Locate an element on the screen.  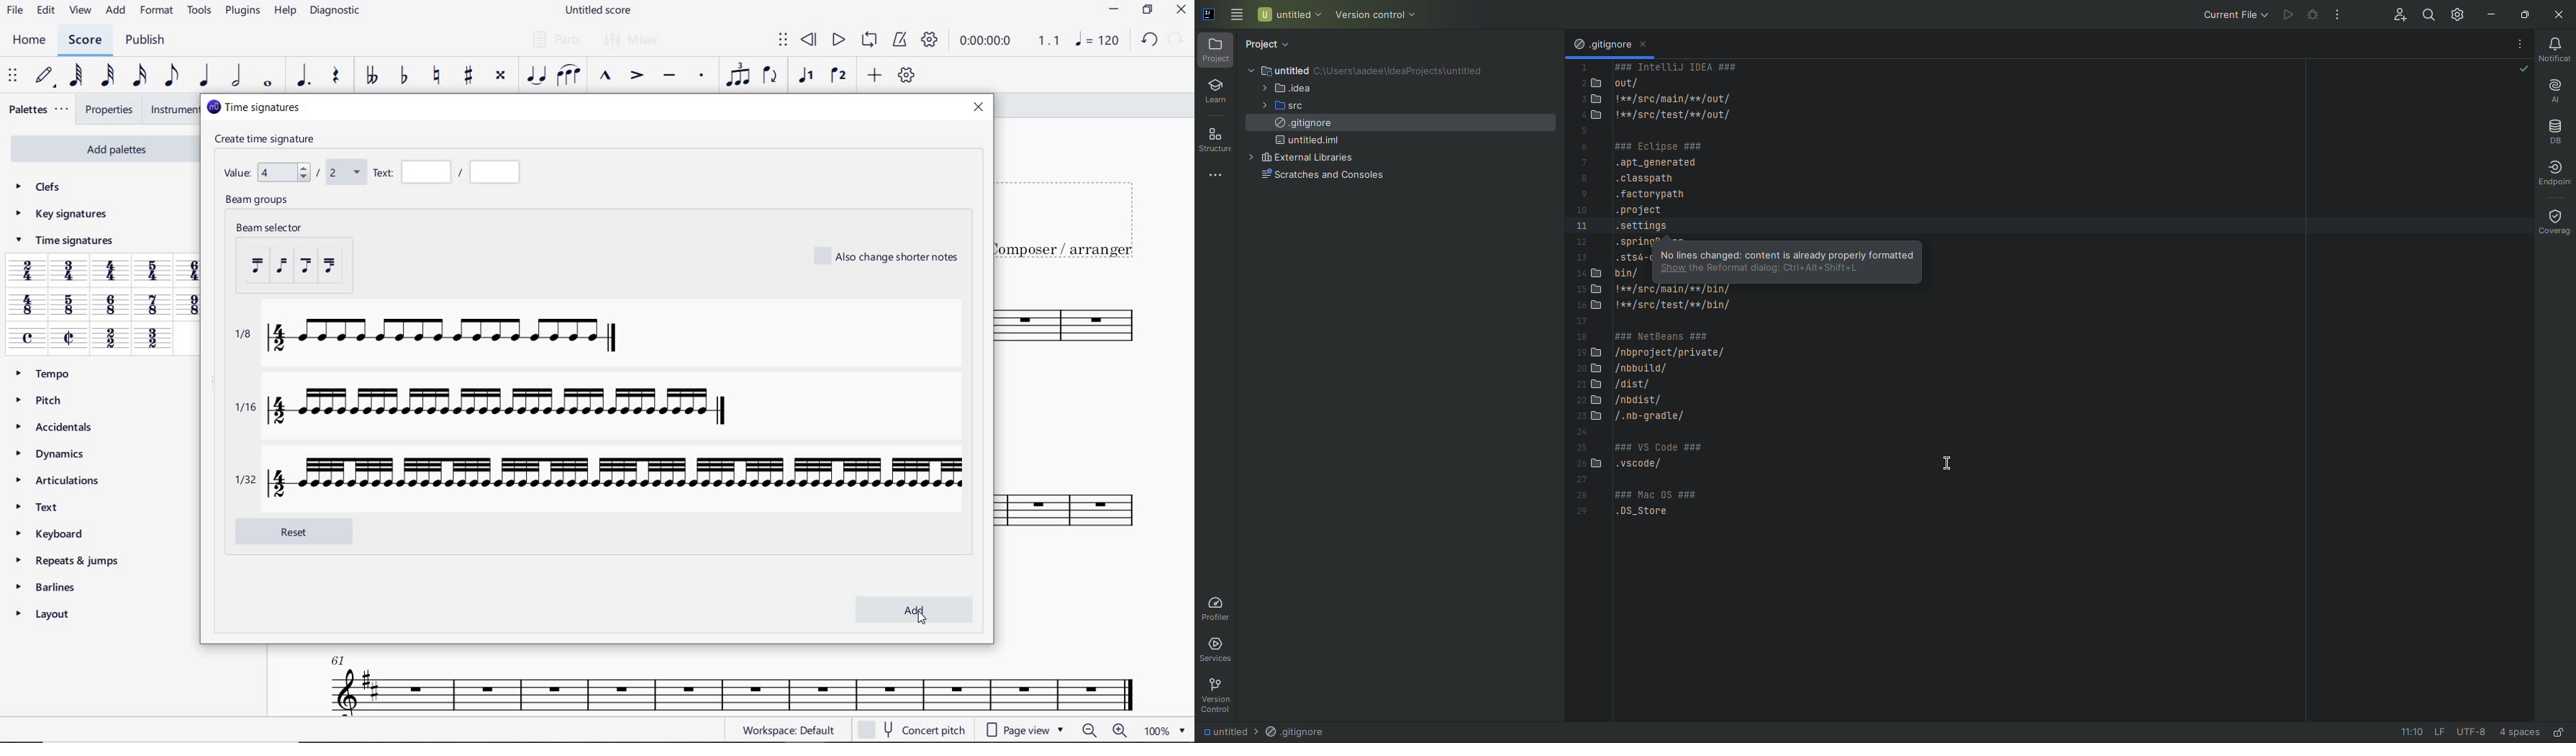
Project is located at coordinates (1216, 51).